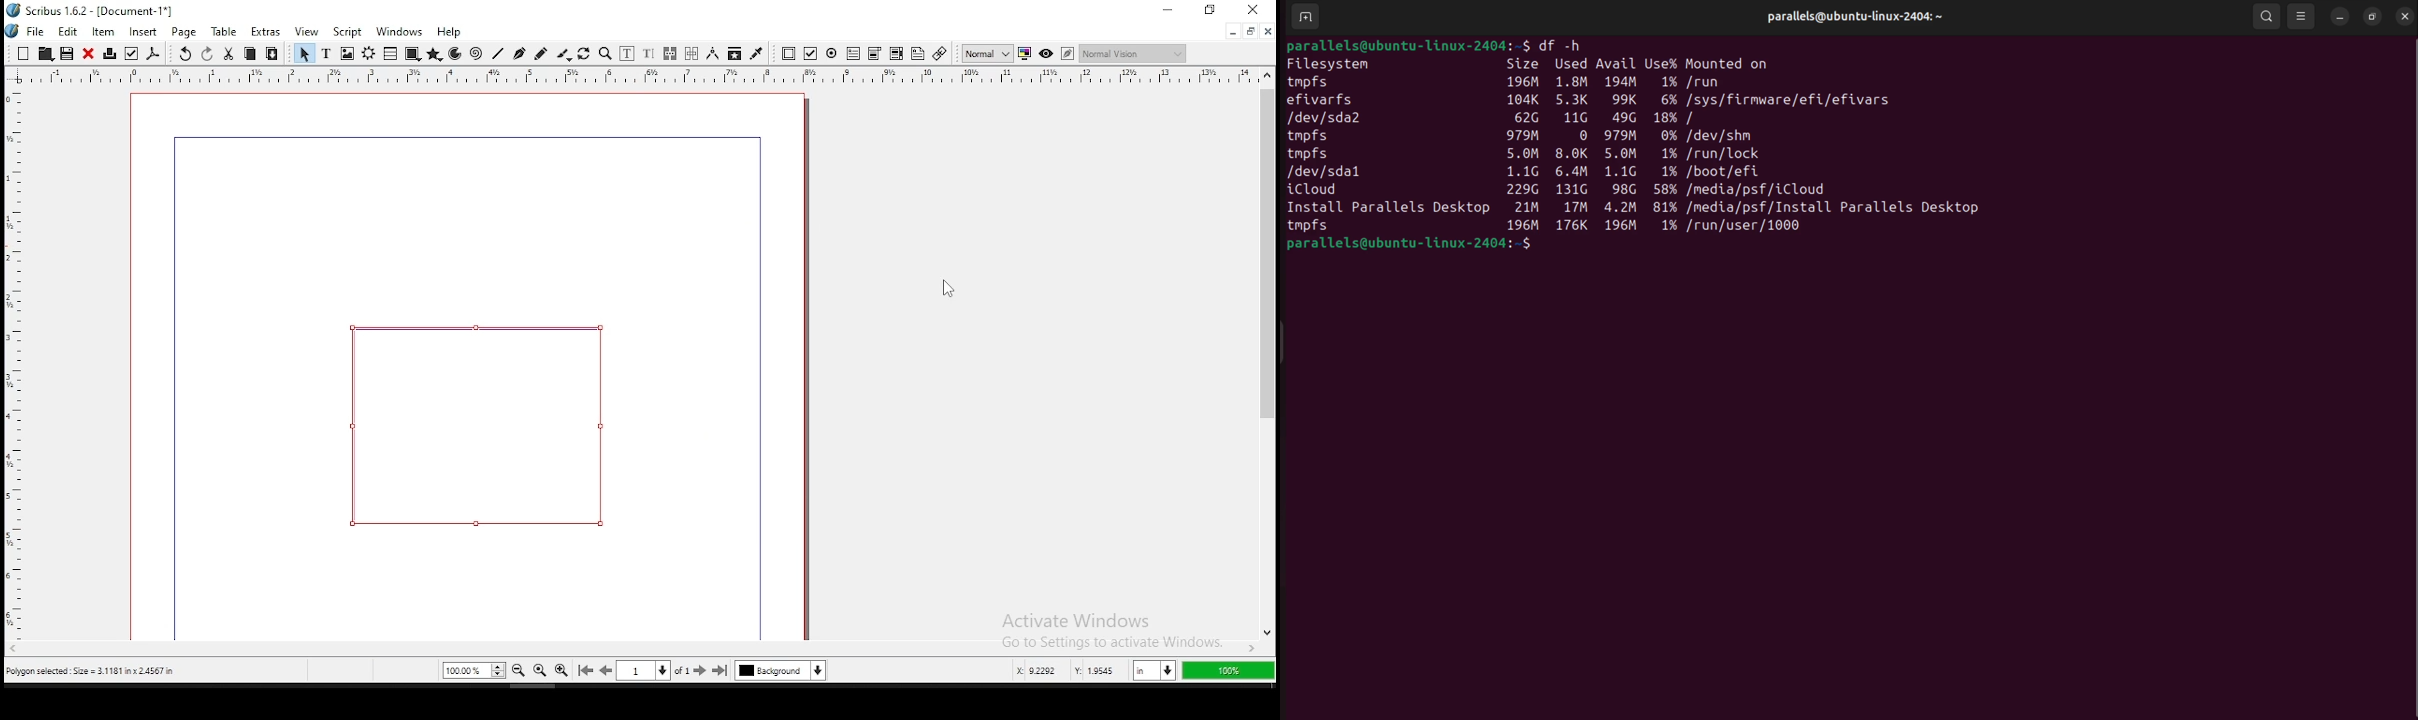 This screenshot has height=728, width=2436. I want to click on edit in preview mode, so click(1067, 53).